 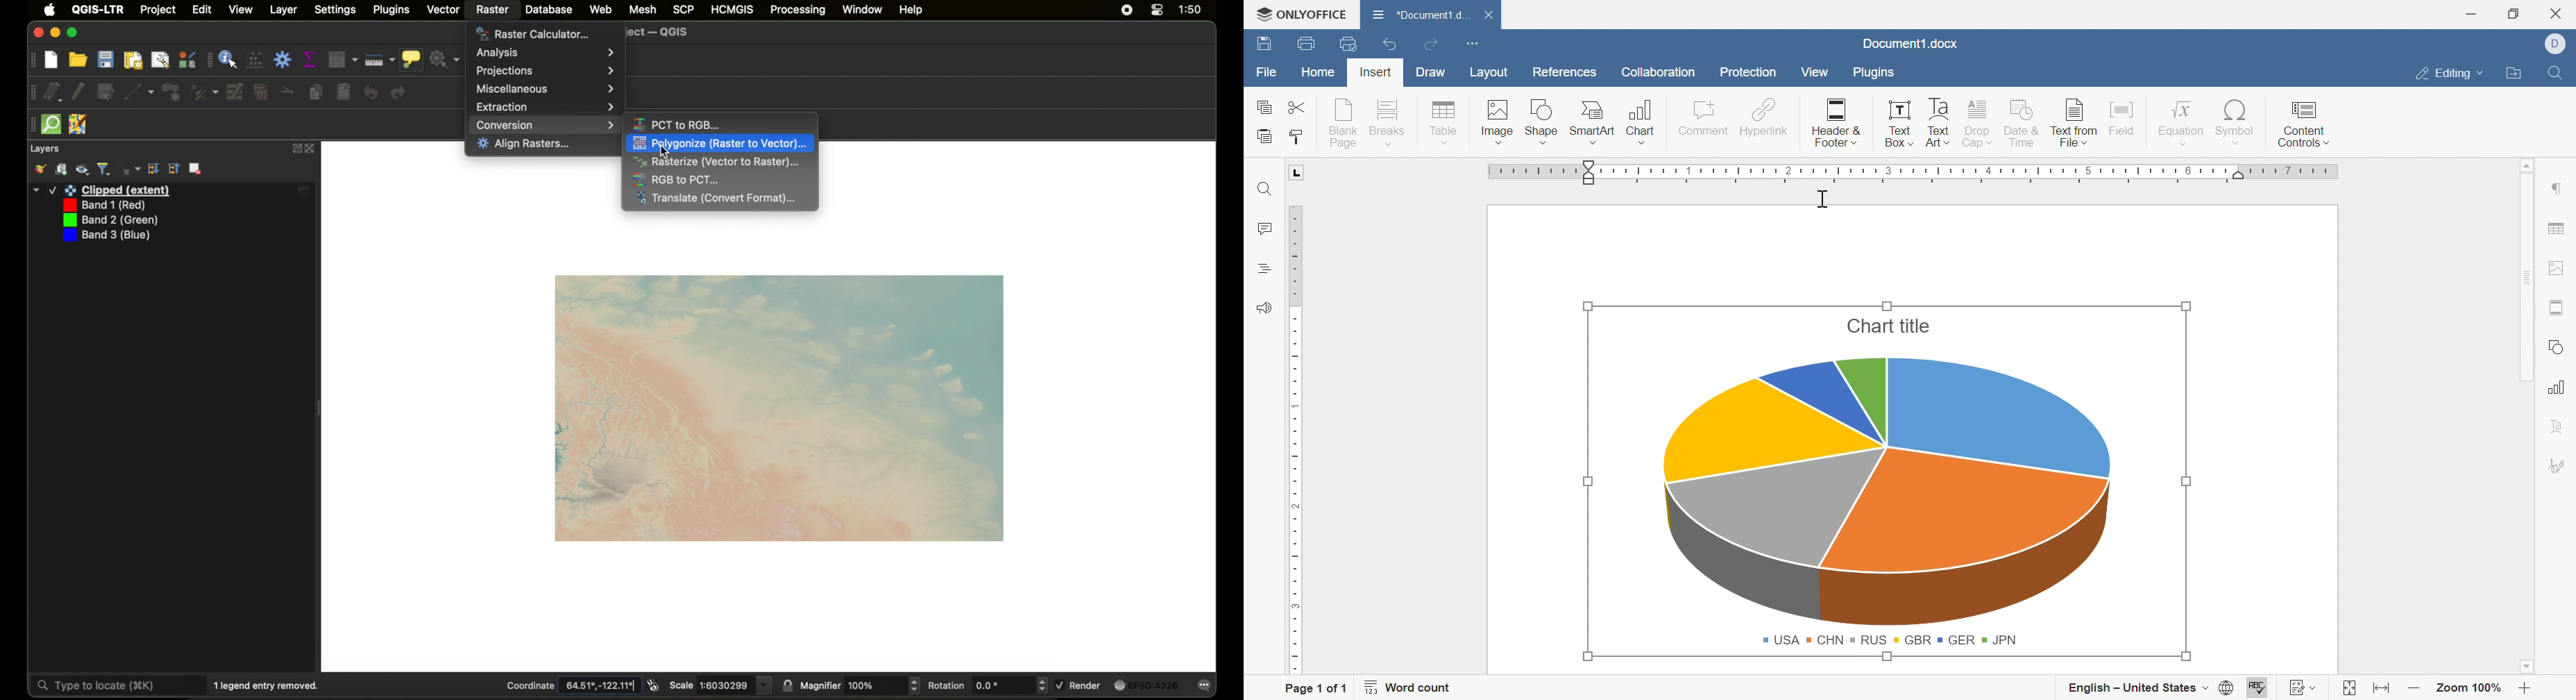 I want to click on Spell Checking, so click(x=2259, y=687).